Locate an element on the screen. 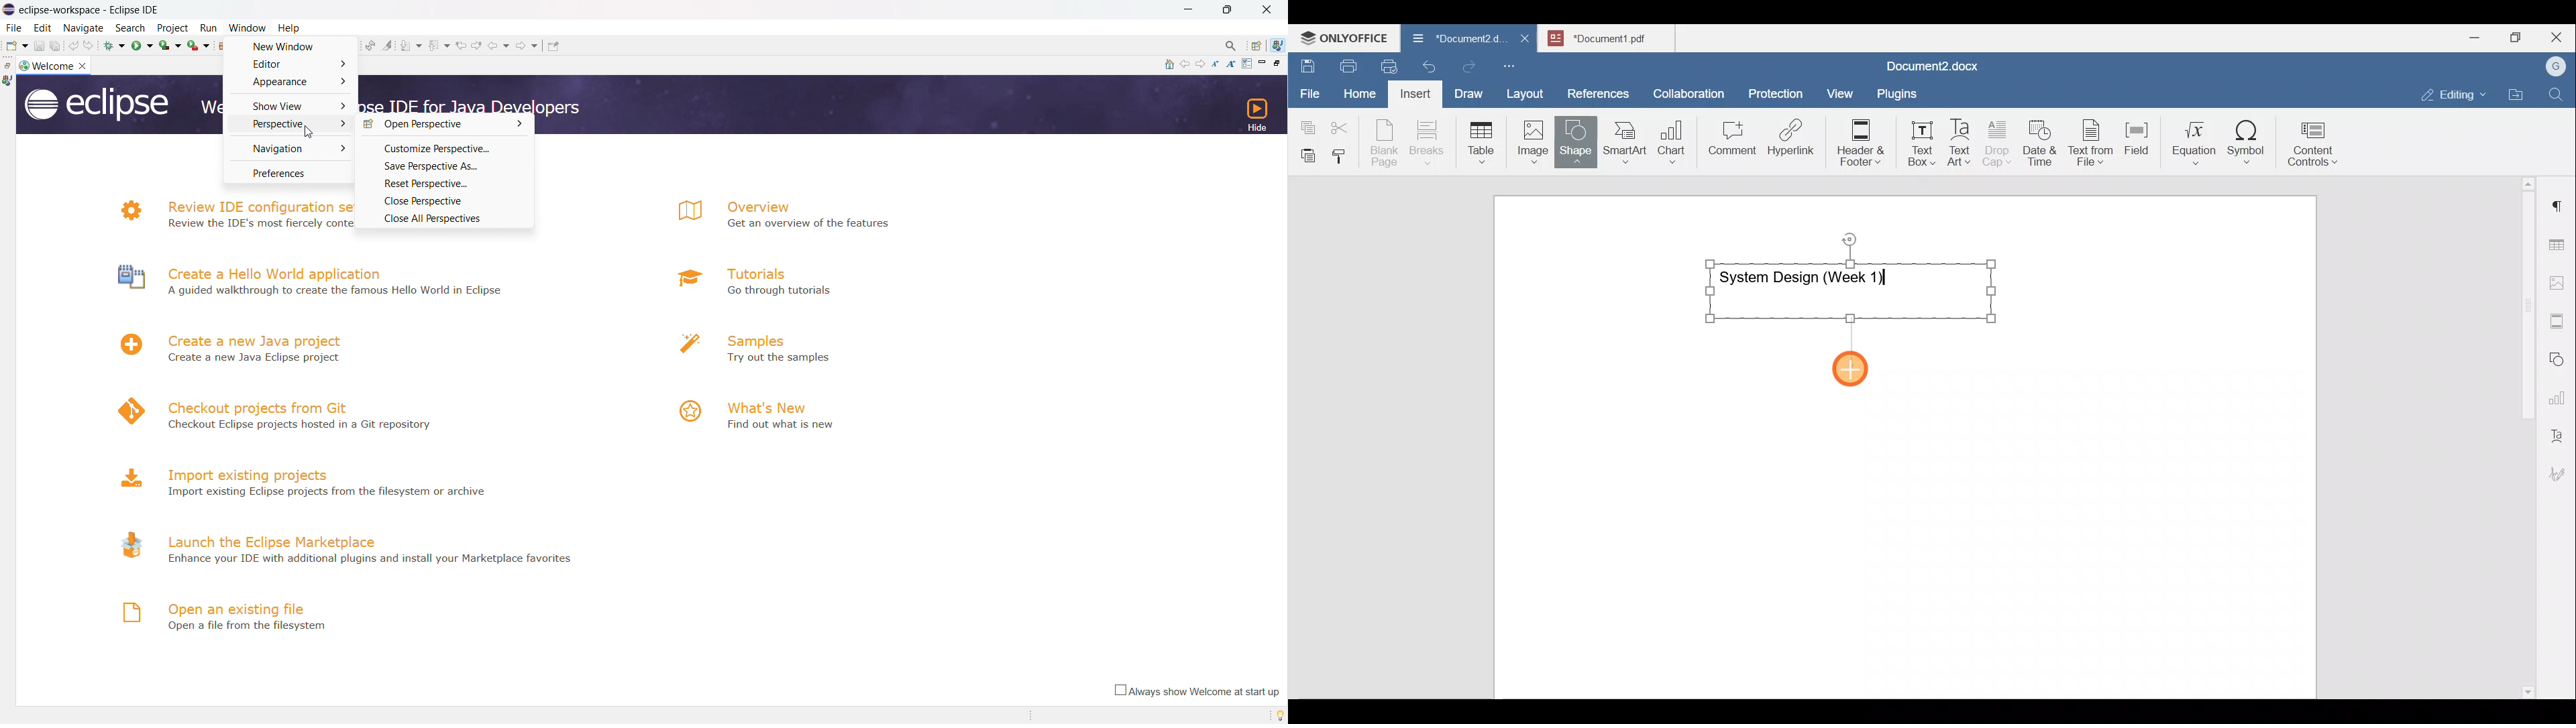 This screenshot has width=2576, height=728. toggle ant editpr audio reconcile is located at coordinates (370, 46).